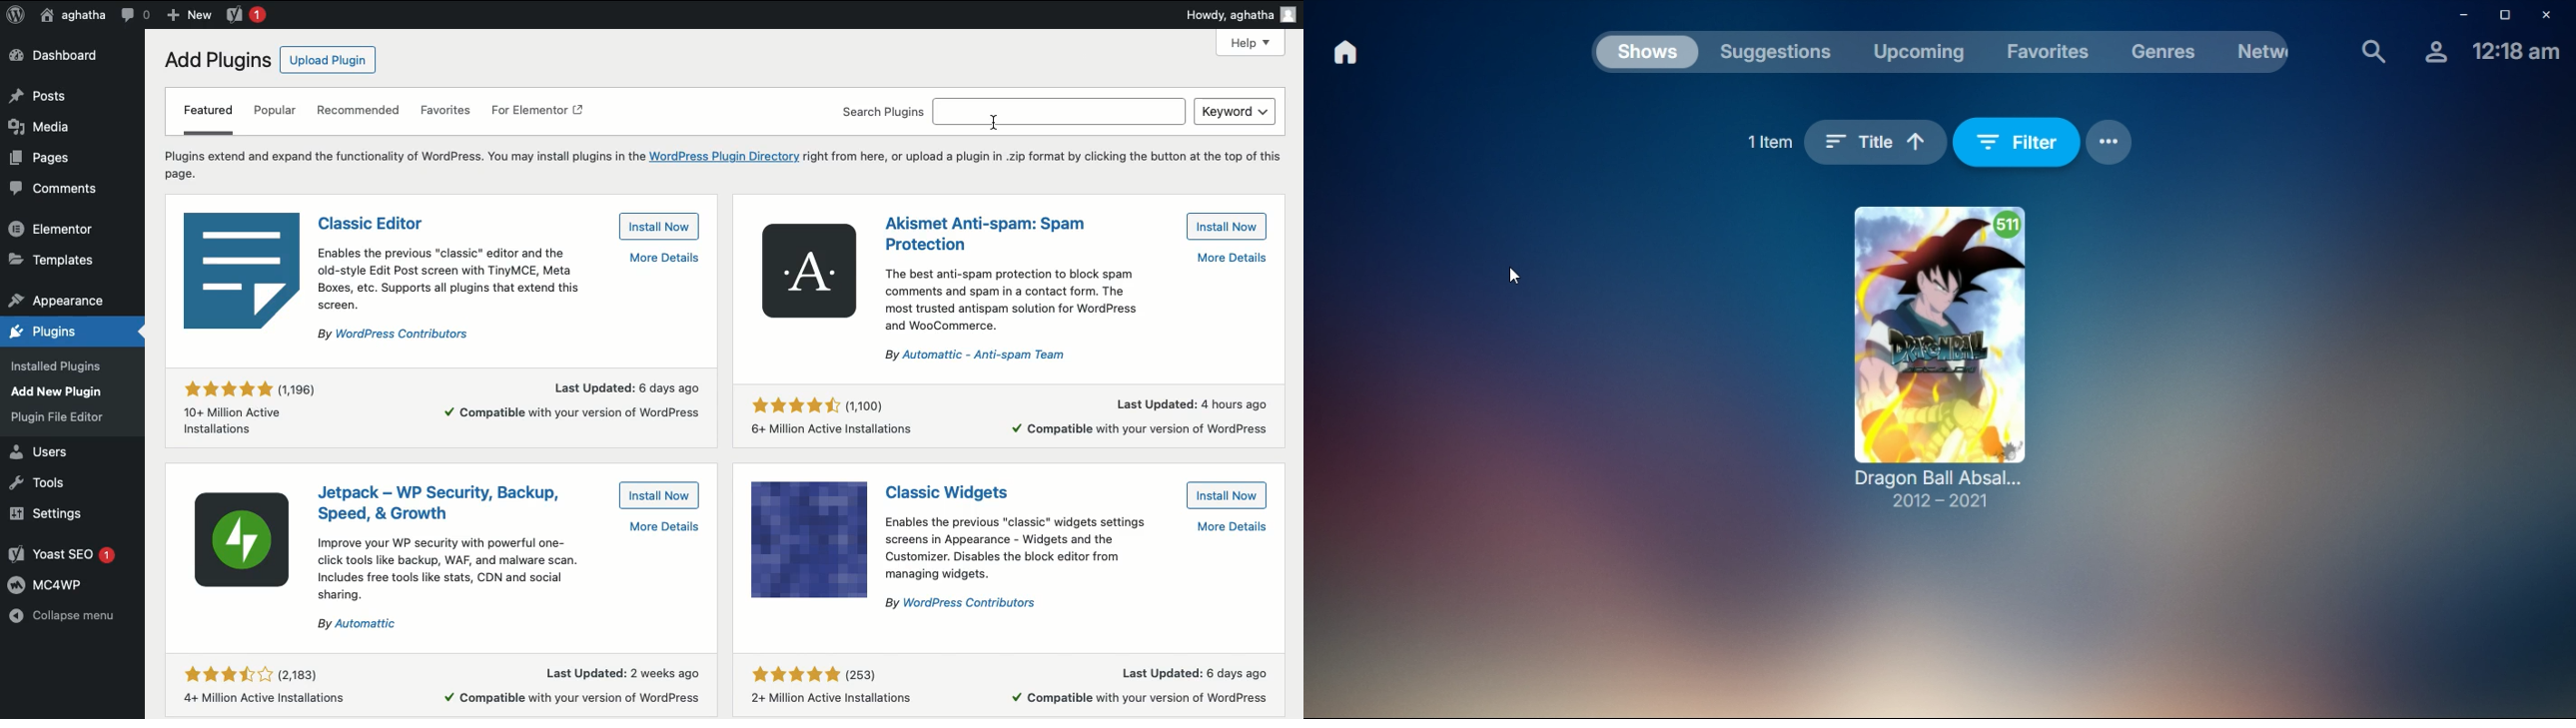 This screenshot has width=2576, height=728. Describe the element at coordinates (54, 514) in the screenshot. I see `Settings` at that location.